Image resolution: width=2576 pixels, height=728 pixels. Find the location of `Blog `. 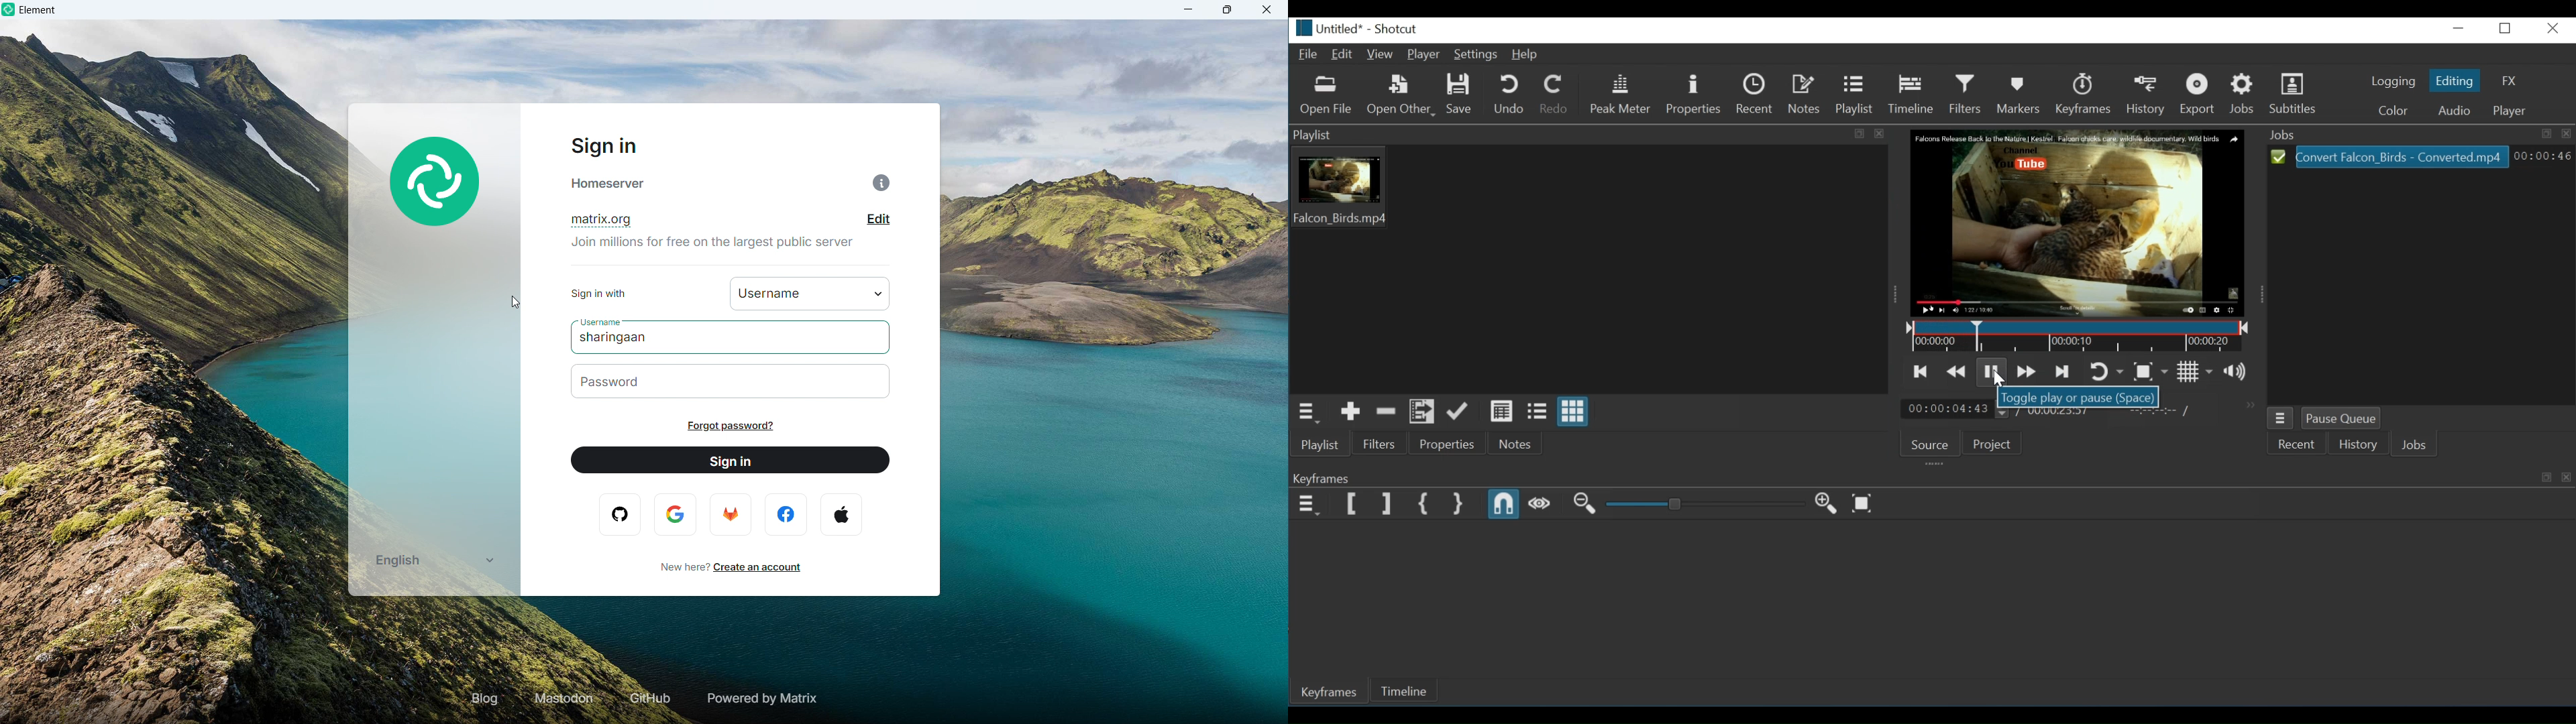

Blog  is located at coordinates (485, 698).